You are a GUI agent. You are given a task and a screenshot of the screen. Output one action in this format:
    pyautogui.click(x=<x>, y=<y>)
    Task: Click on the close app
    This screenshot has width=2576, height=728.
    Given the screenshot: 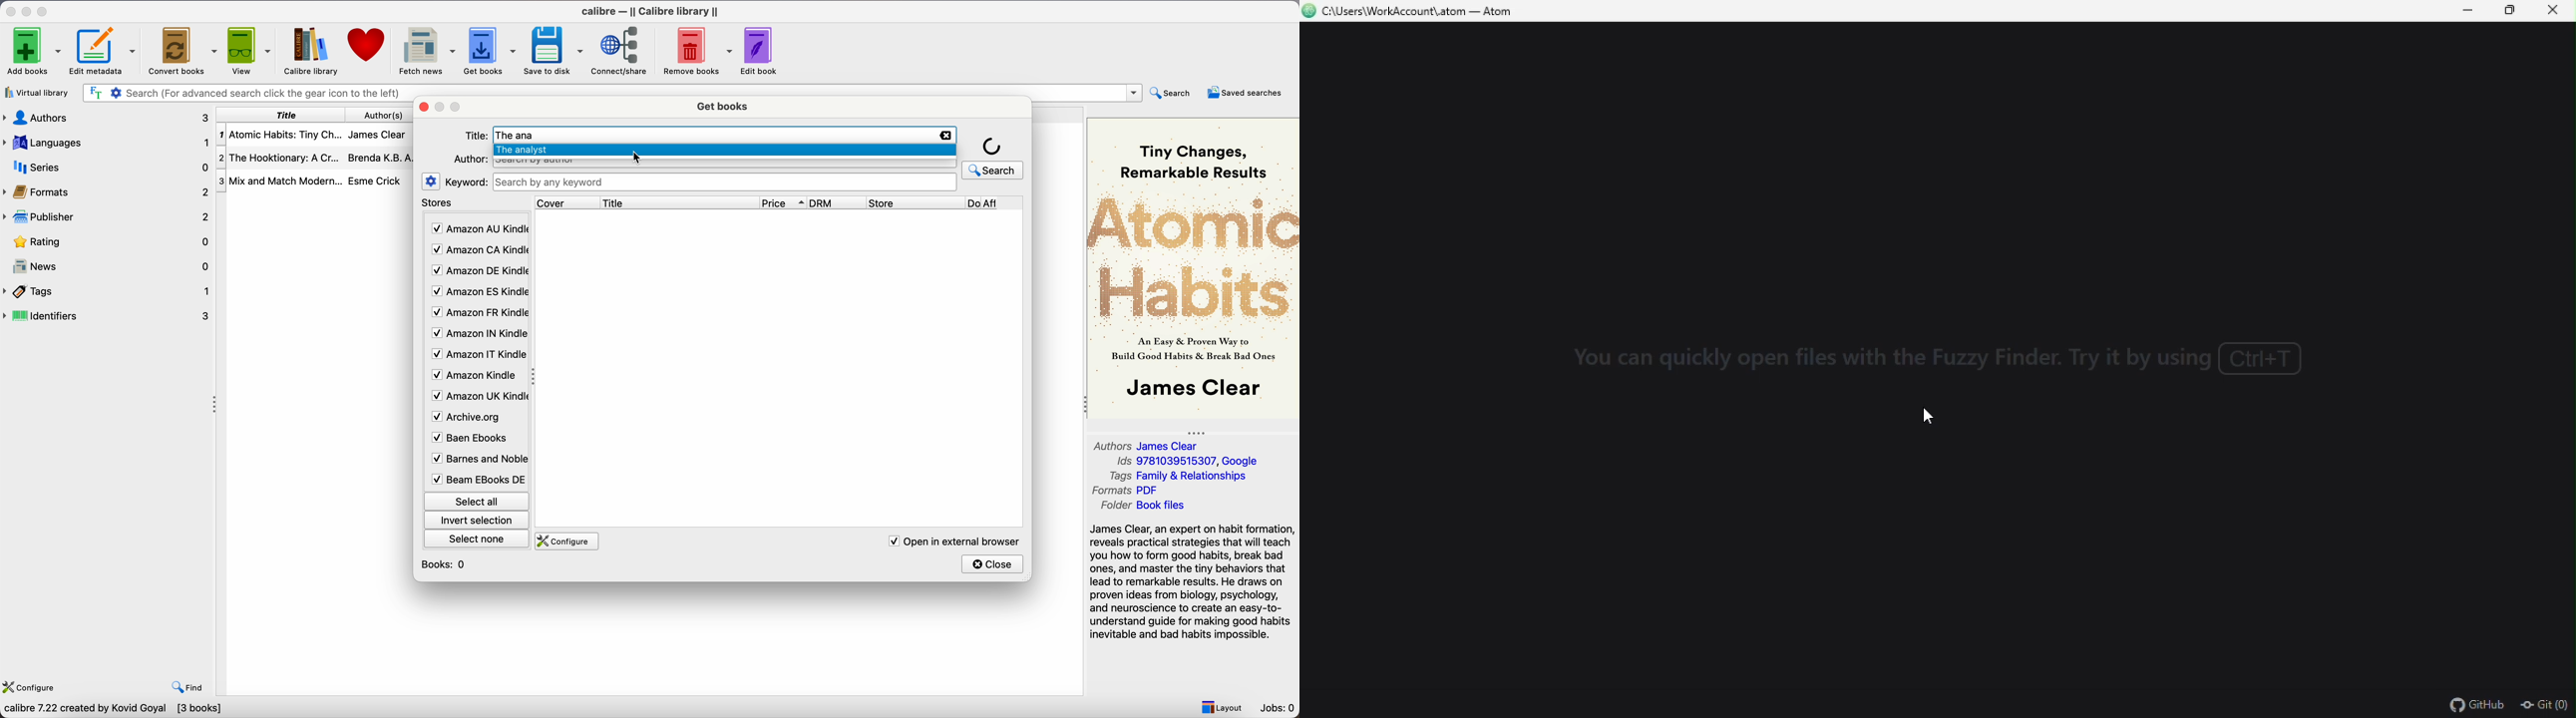 What is the action you would take?
    pyautogui.click(x=10, y=11)
    